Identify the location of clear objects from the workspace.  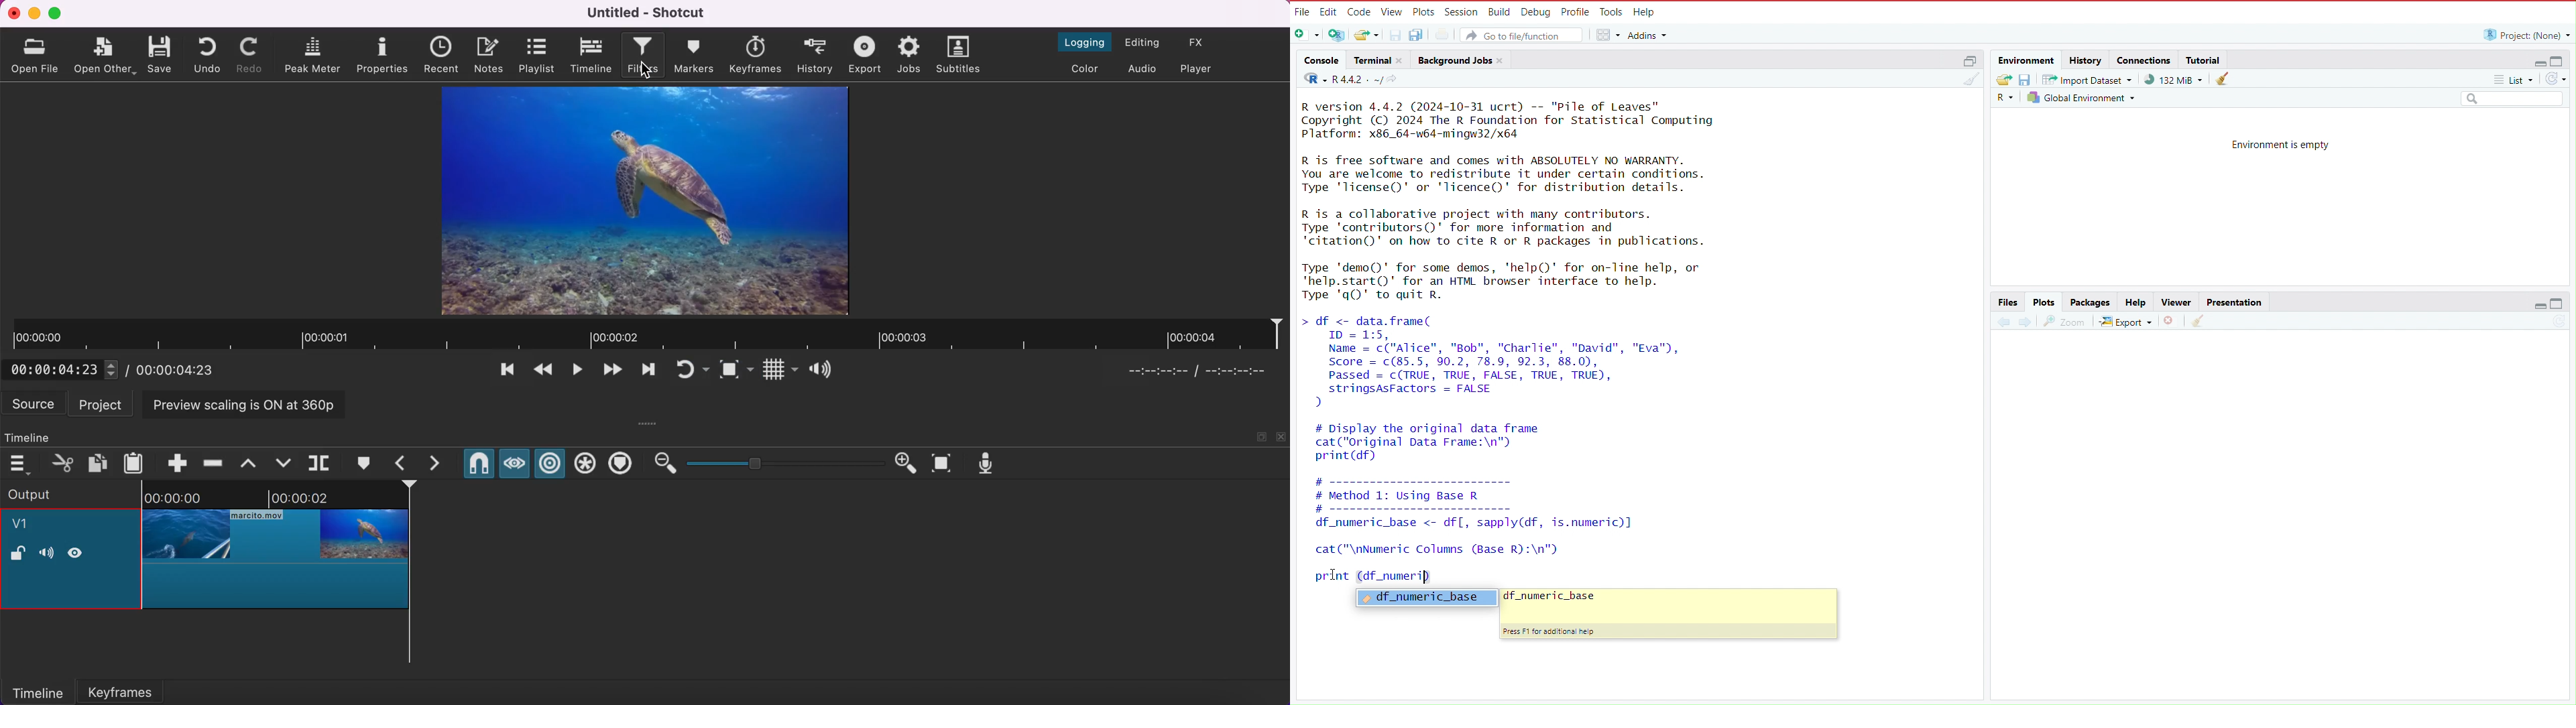
(2217, 79).